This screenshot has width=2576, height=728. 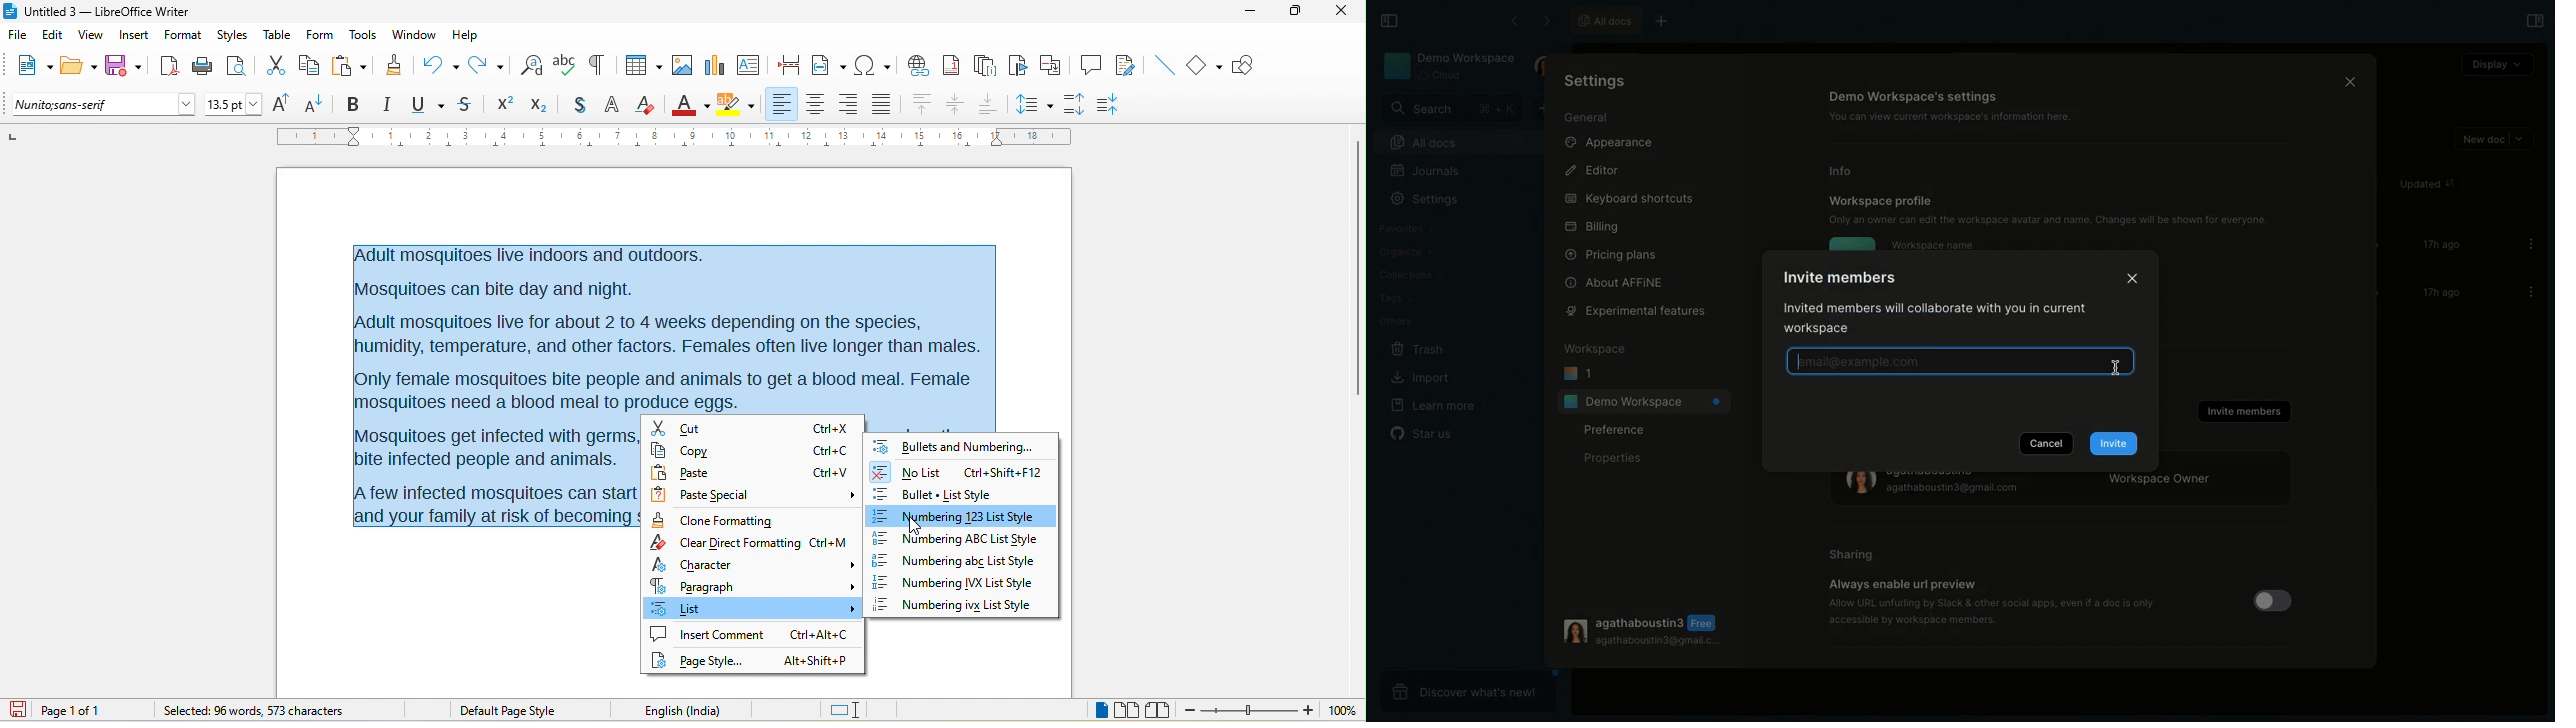 What do you see at coordinates (466, 106) in the screenshot?
I see `strikethrough` at bounding box center [466, 106].